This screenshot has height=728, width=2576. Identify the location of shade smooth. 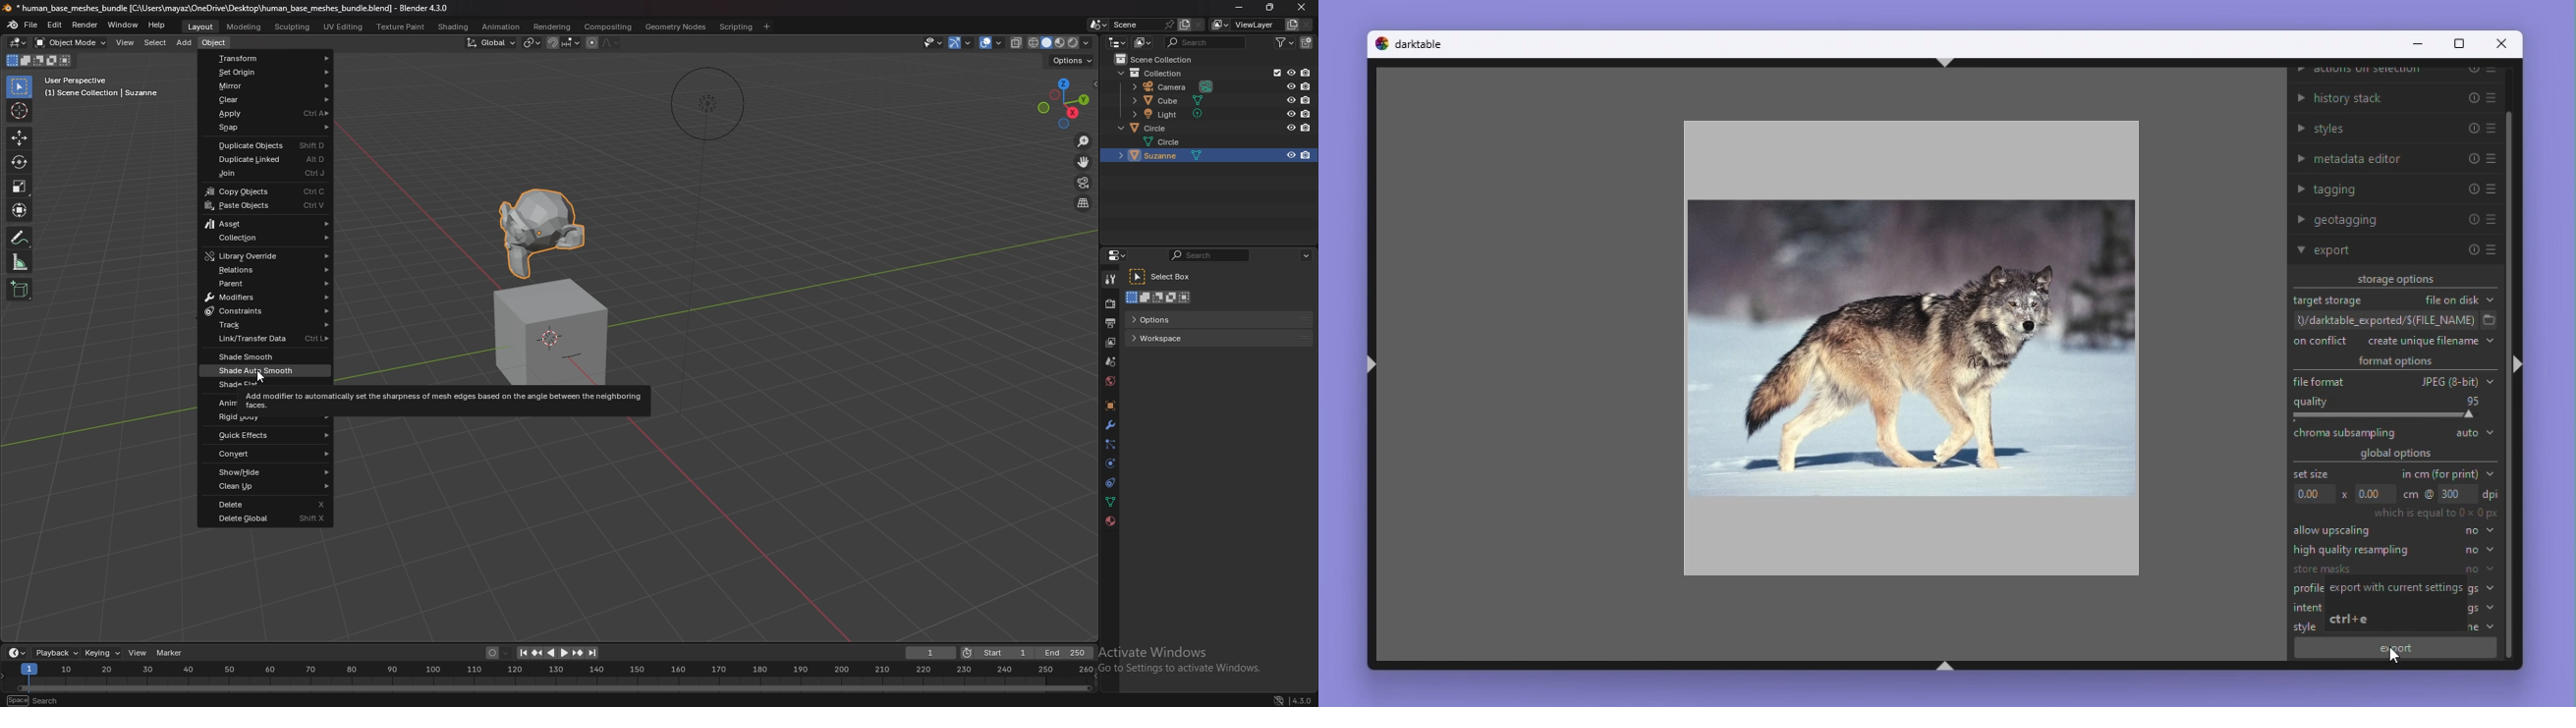
(265, 357).